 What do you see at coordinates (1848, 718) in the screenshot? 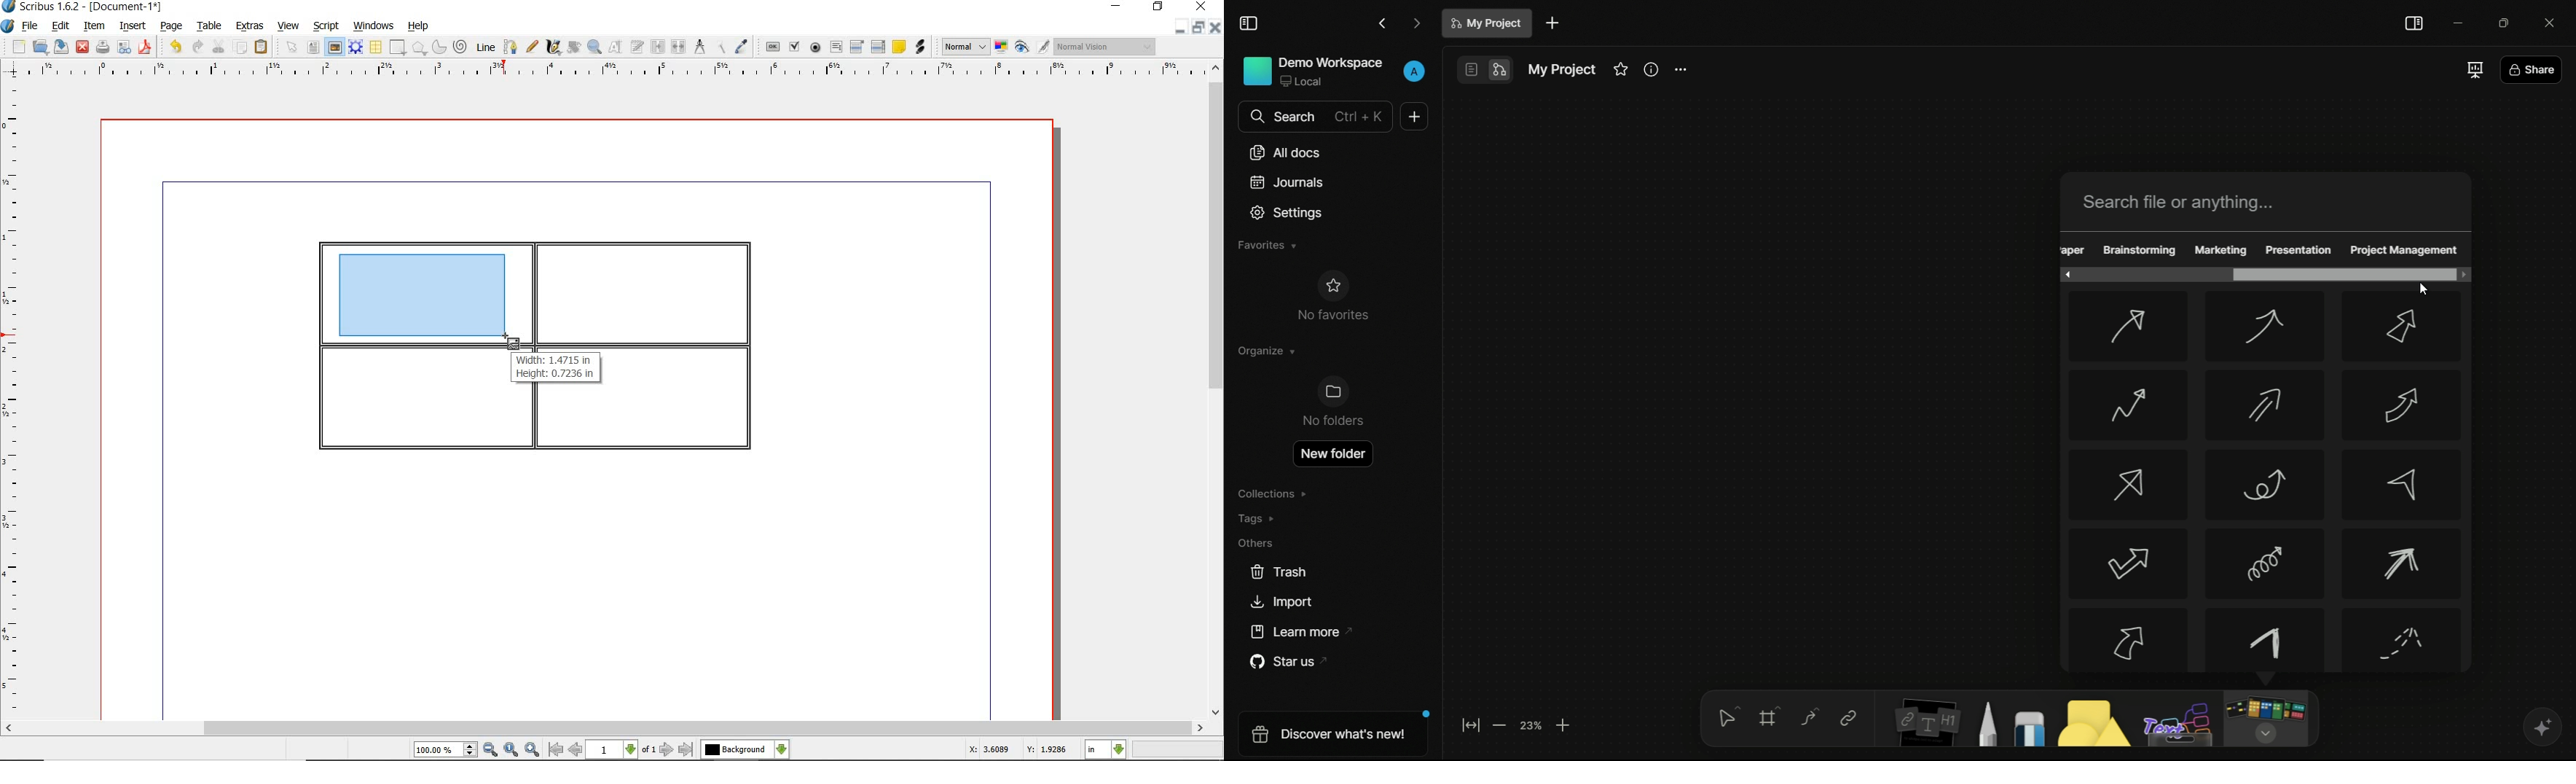
I see `link` at bounding box center [1848, 718].